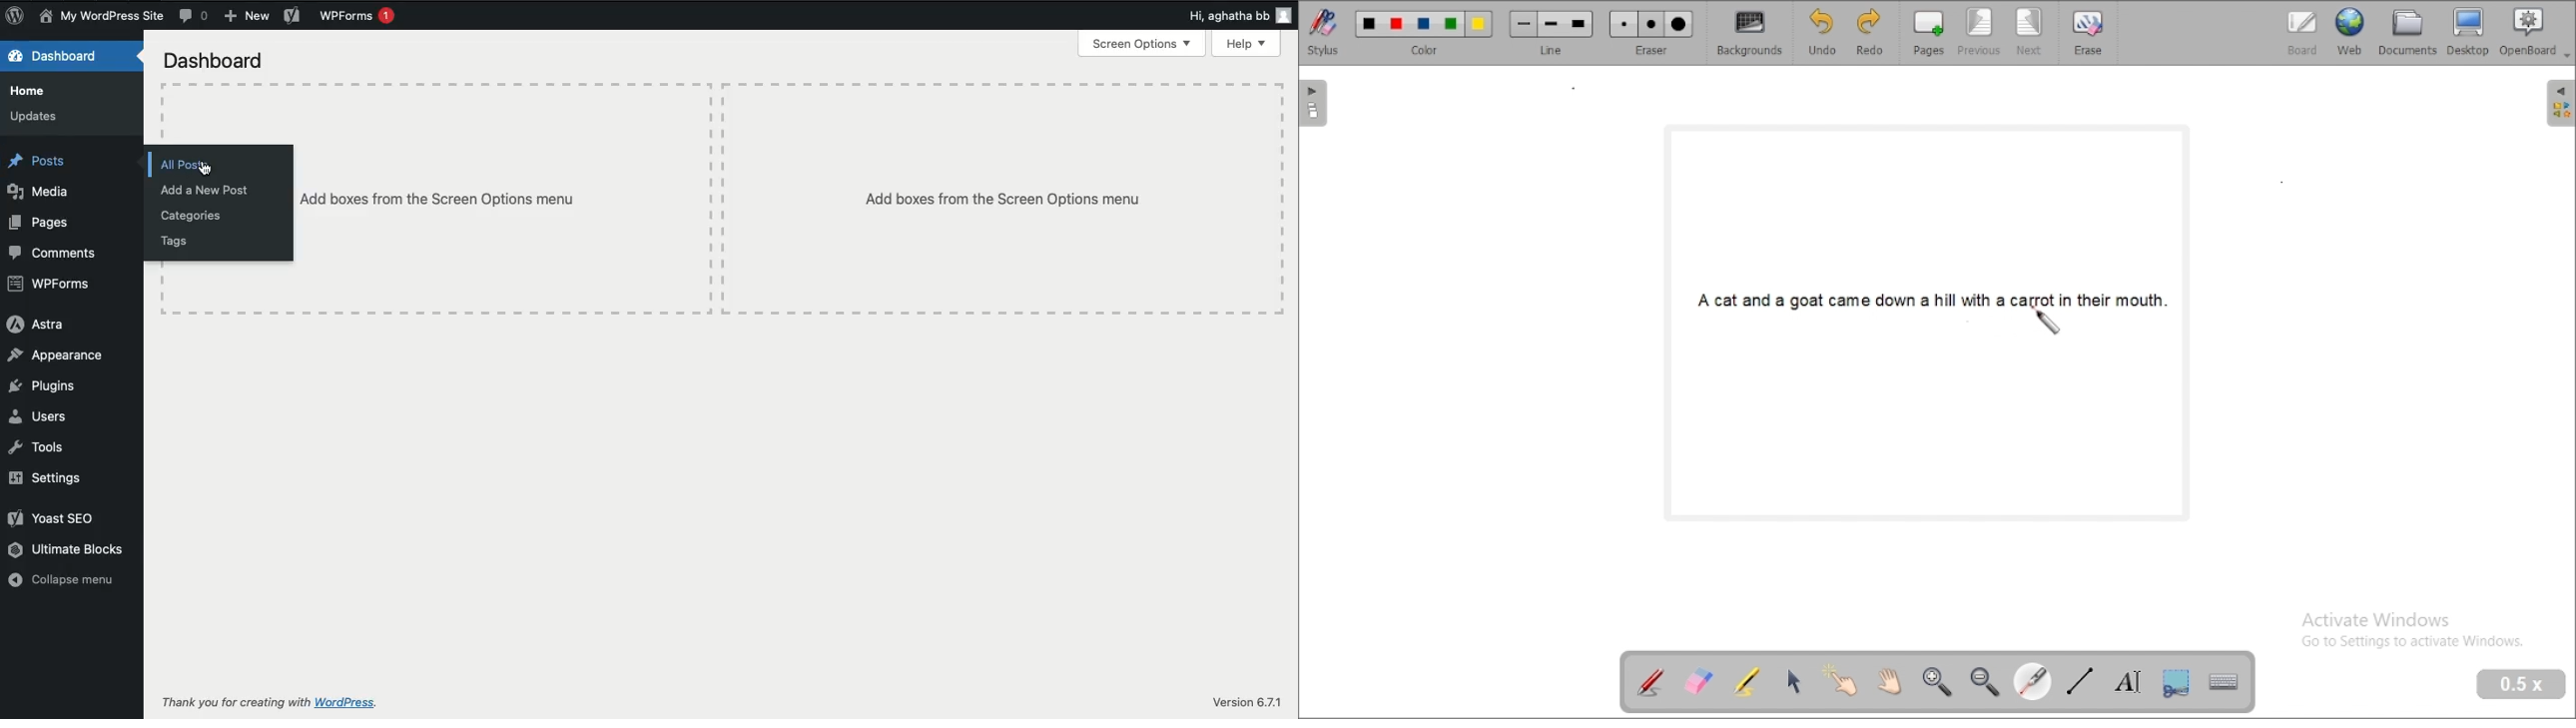 The width and height of the screenshot is (2576, 728). I want to click on Help, so click(1244, 44).